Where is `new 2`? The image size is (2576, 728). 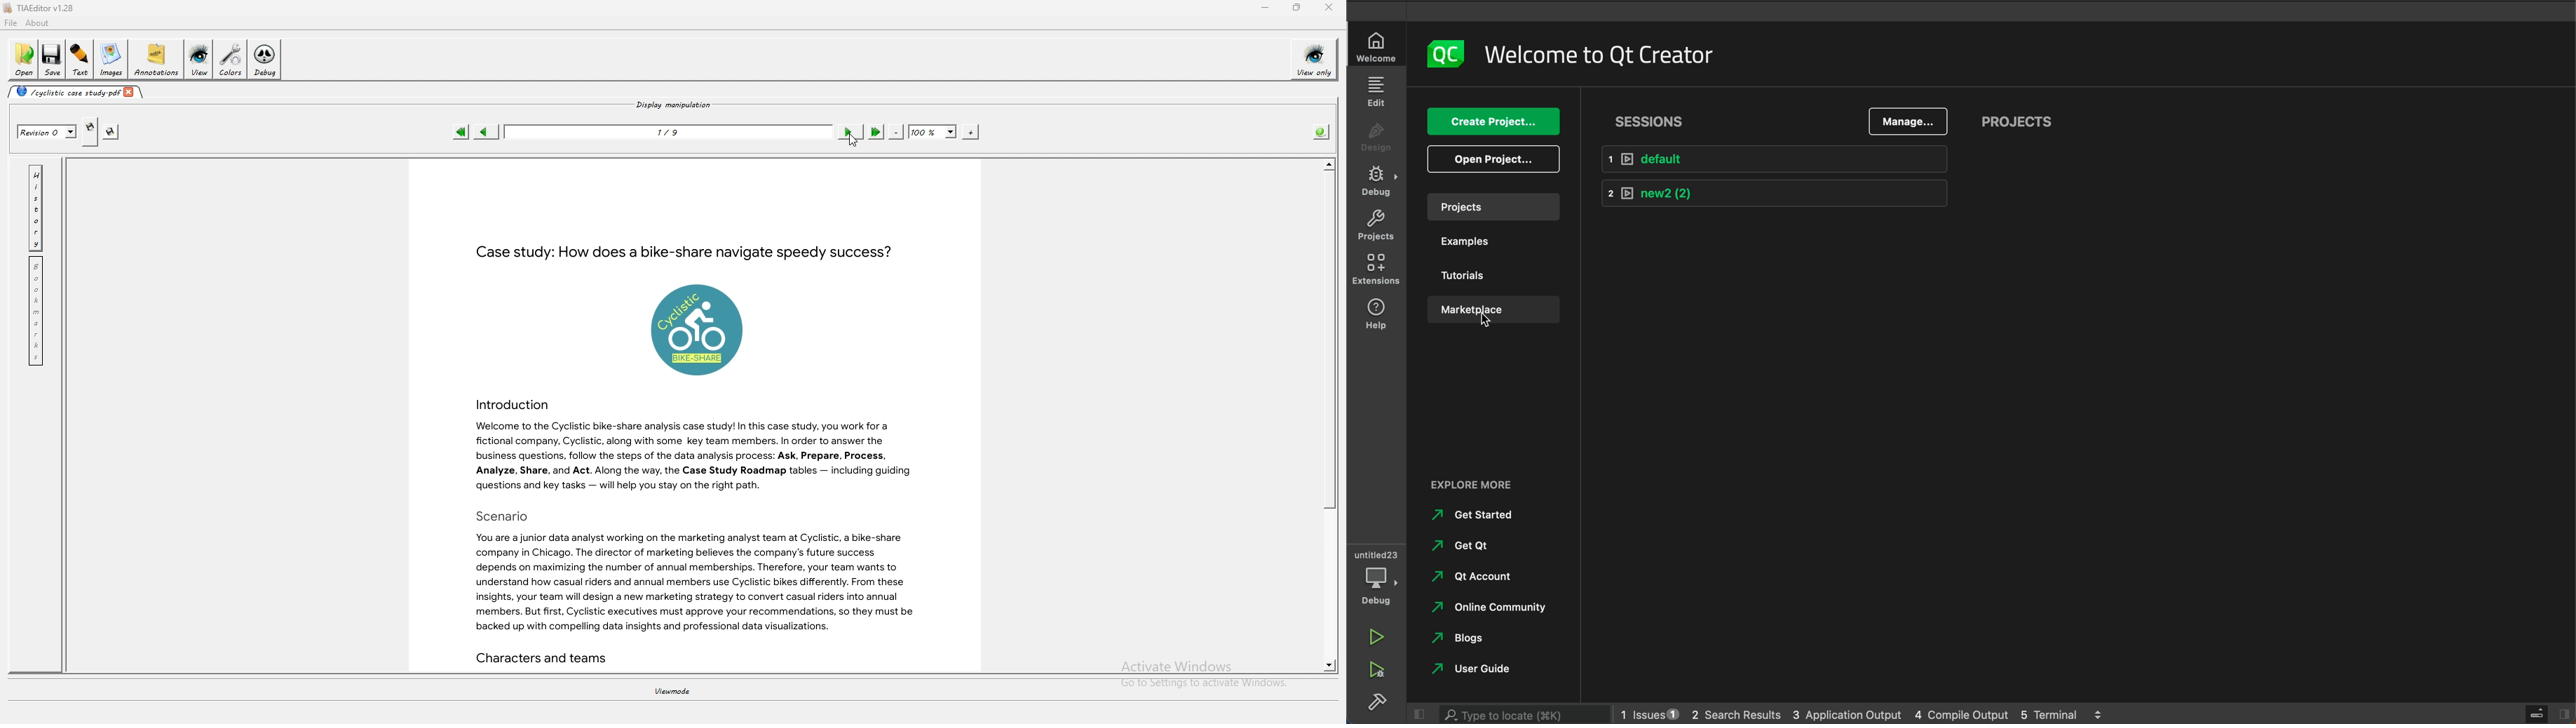
new 2 is located at coordinates (1774, 194).